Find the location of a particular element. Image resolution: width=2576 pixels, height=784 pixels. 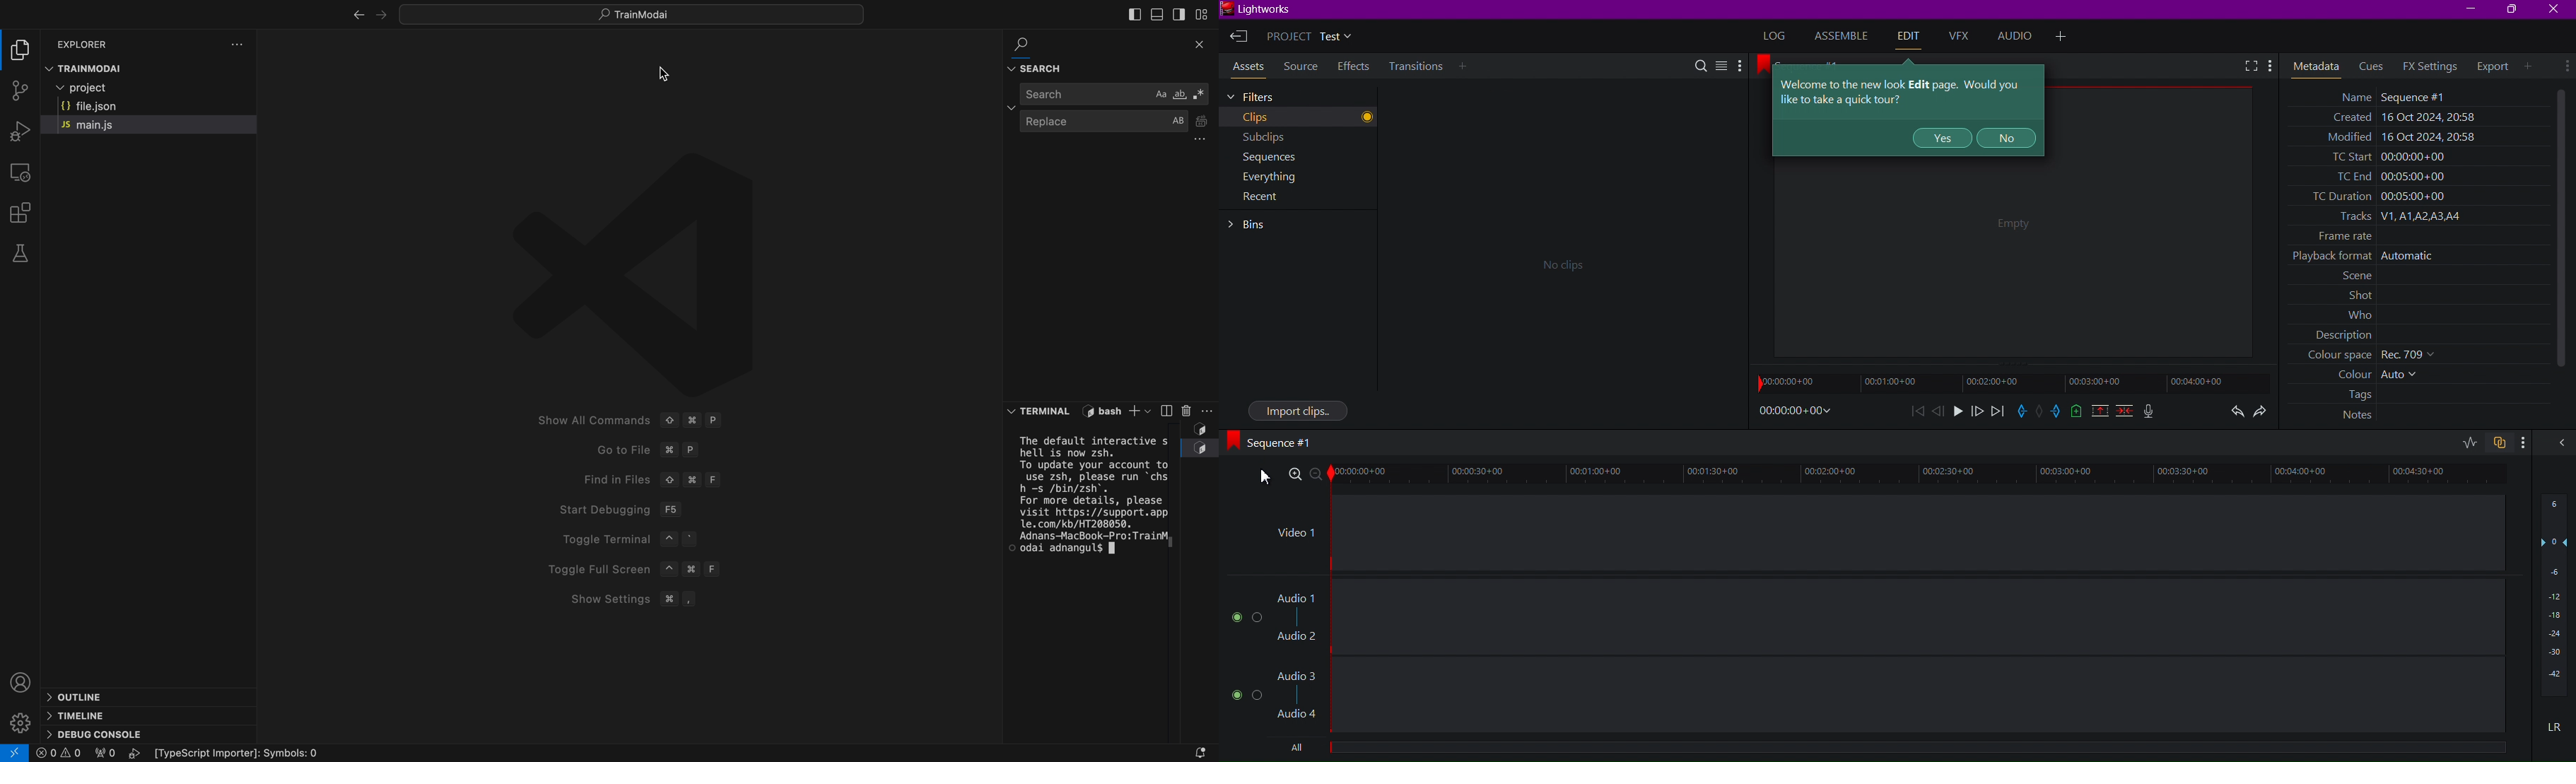

Audio Track is located at coordinates (1920, 619).